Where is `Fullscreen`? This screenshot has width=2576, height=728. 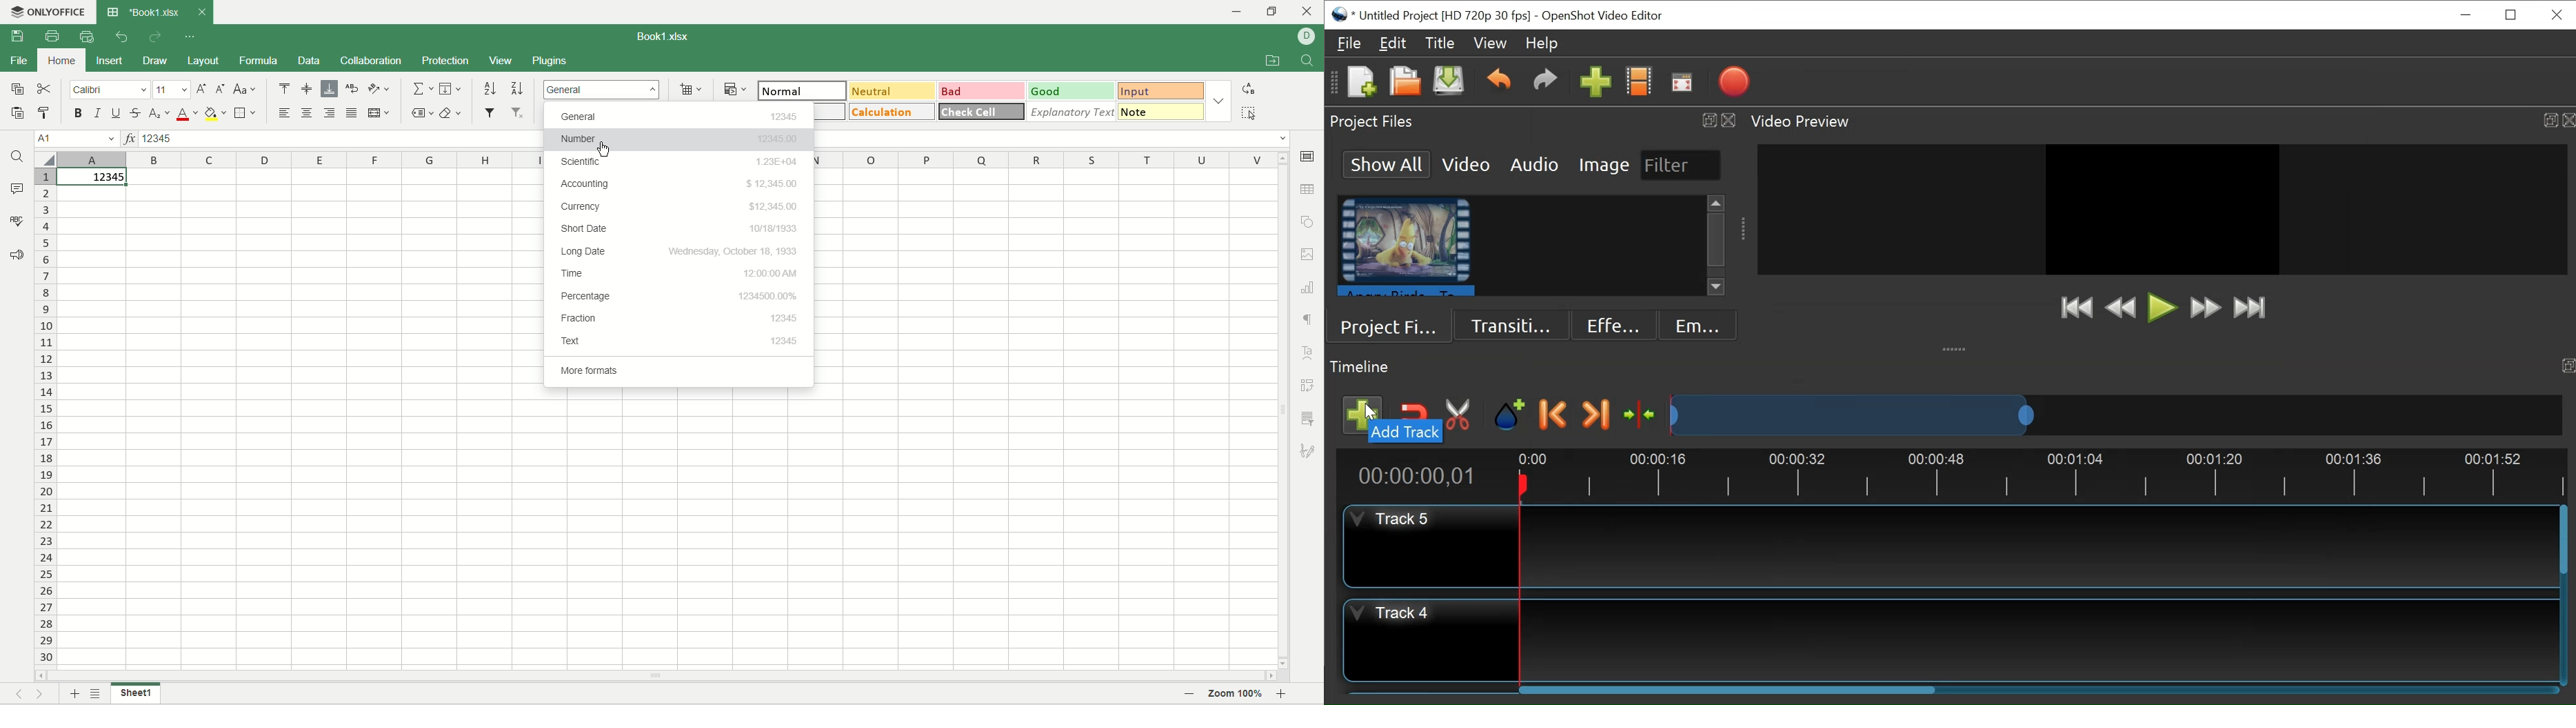 Fullscreen is located at coordinates (1682, 82).